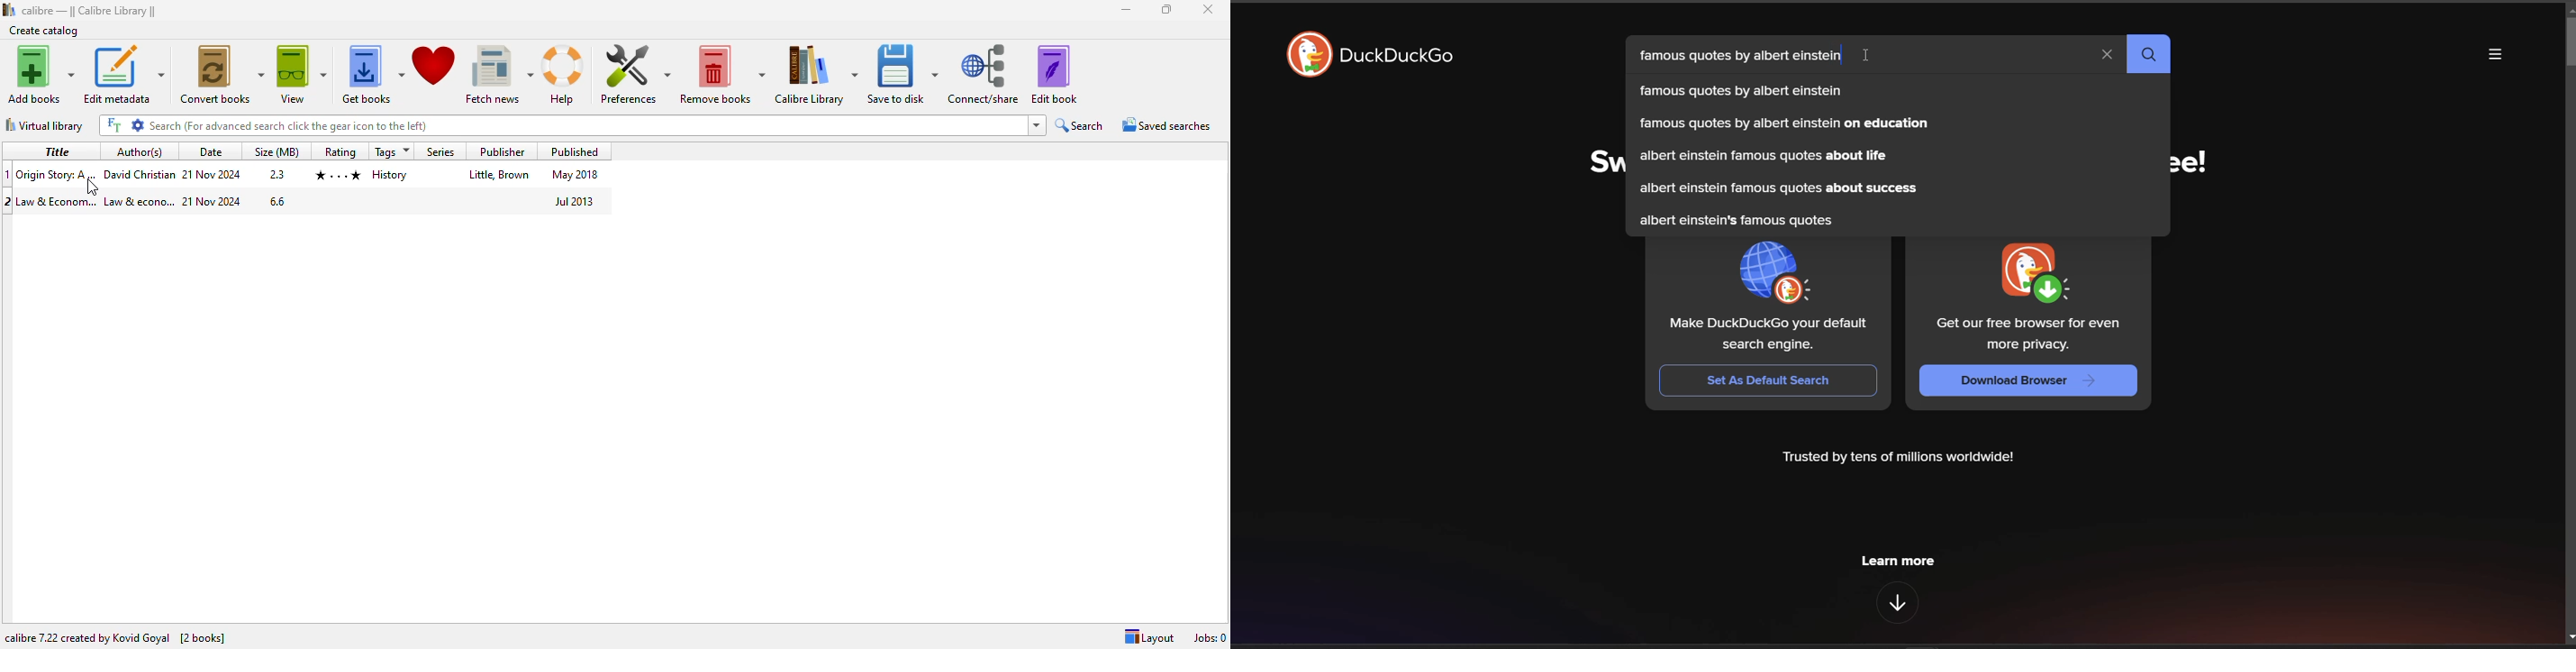 The height and width of the screenshot is (672, 2576). I want to click on virtual library, so click(44, 125).